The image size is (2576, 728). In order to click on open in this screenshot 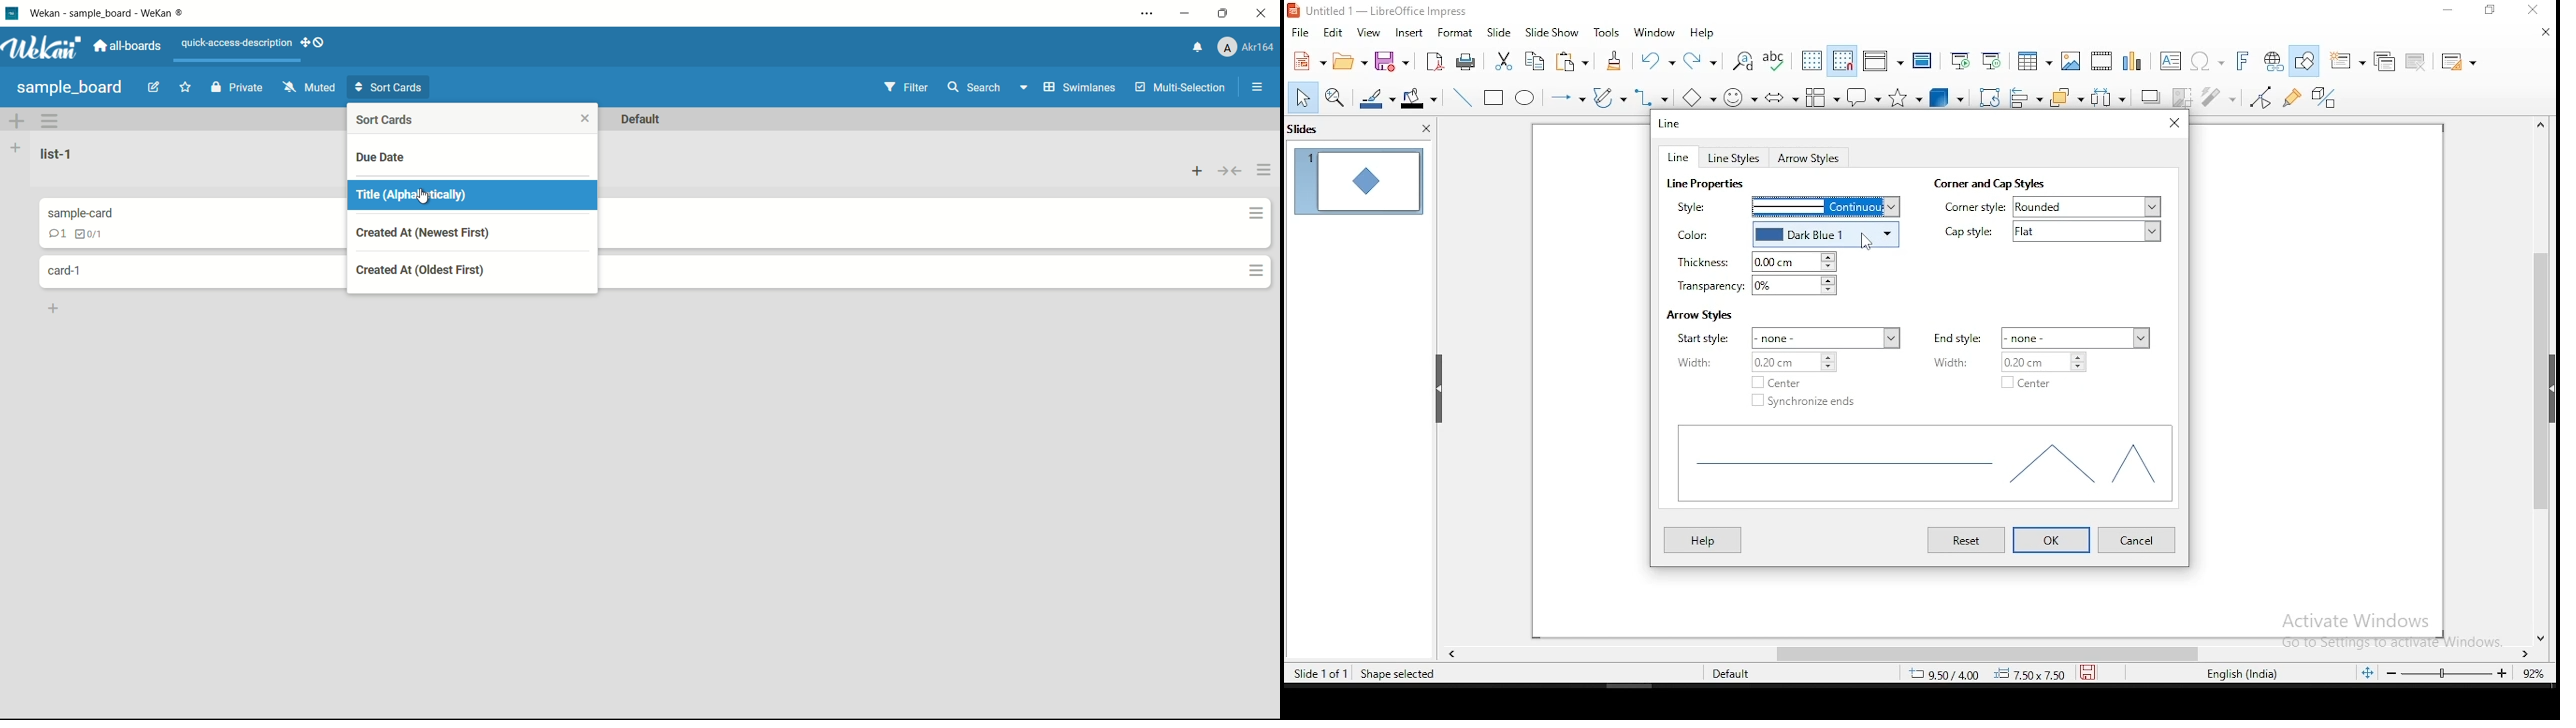, I will do `click(1348, 61)`.